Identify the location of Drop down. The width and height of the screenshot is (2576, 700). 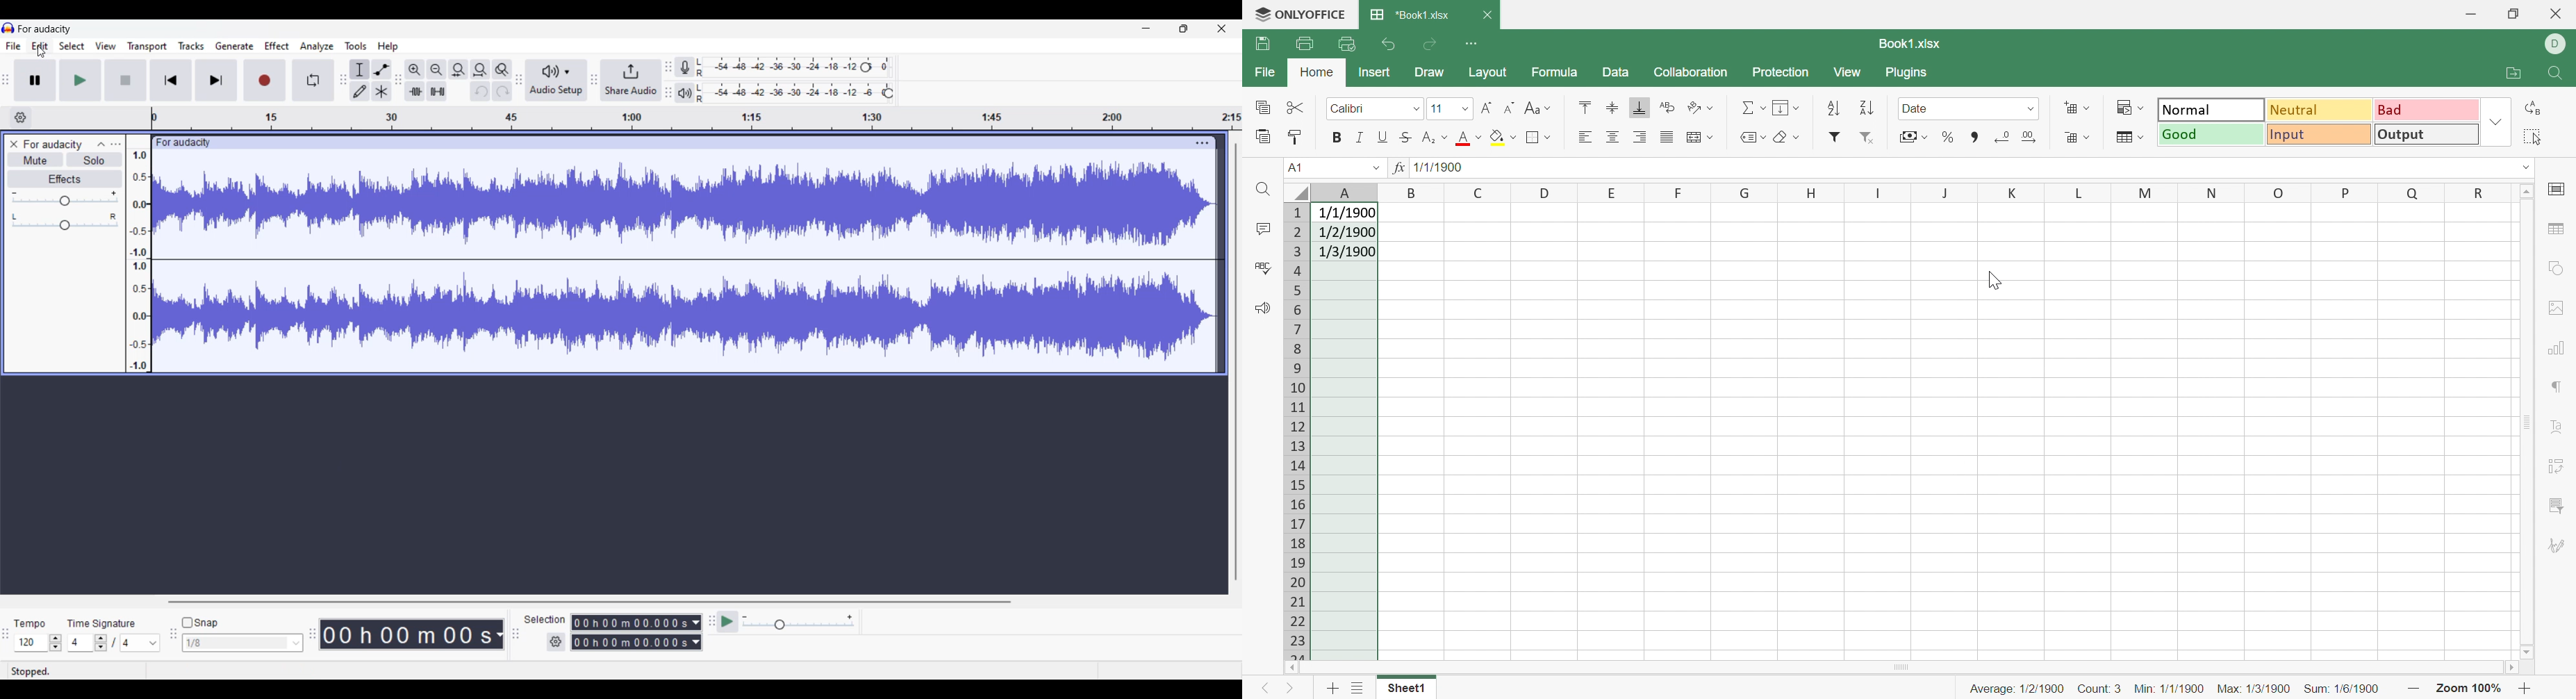
(1376, 166).